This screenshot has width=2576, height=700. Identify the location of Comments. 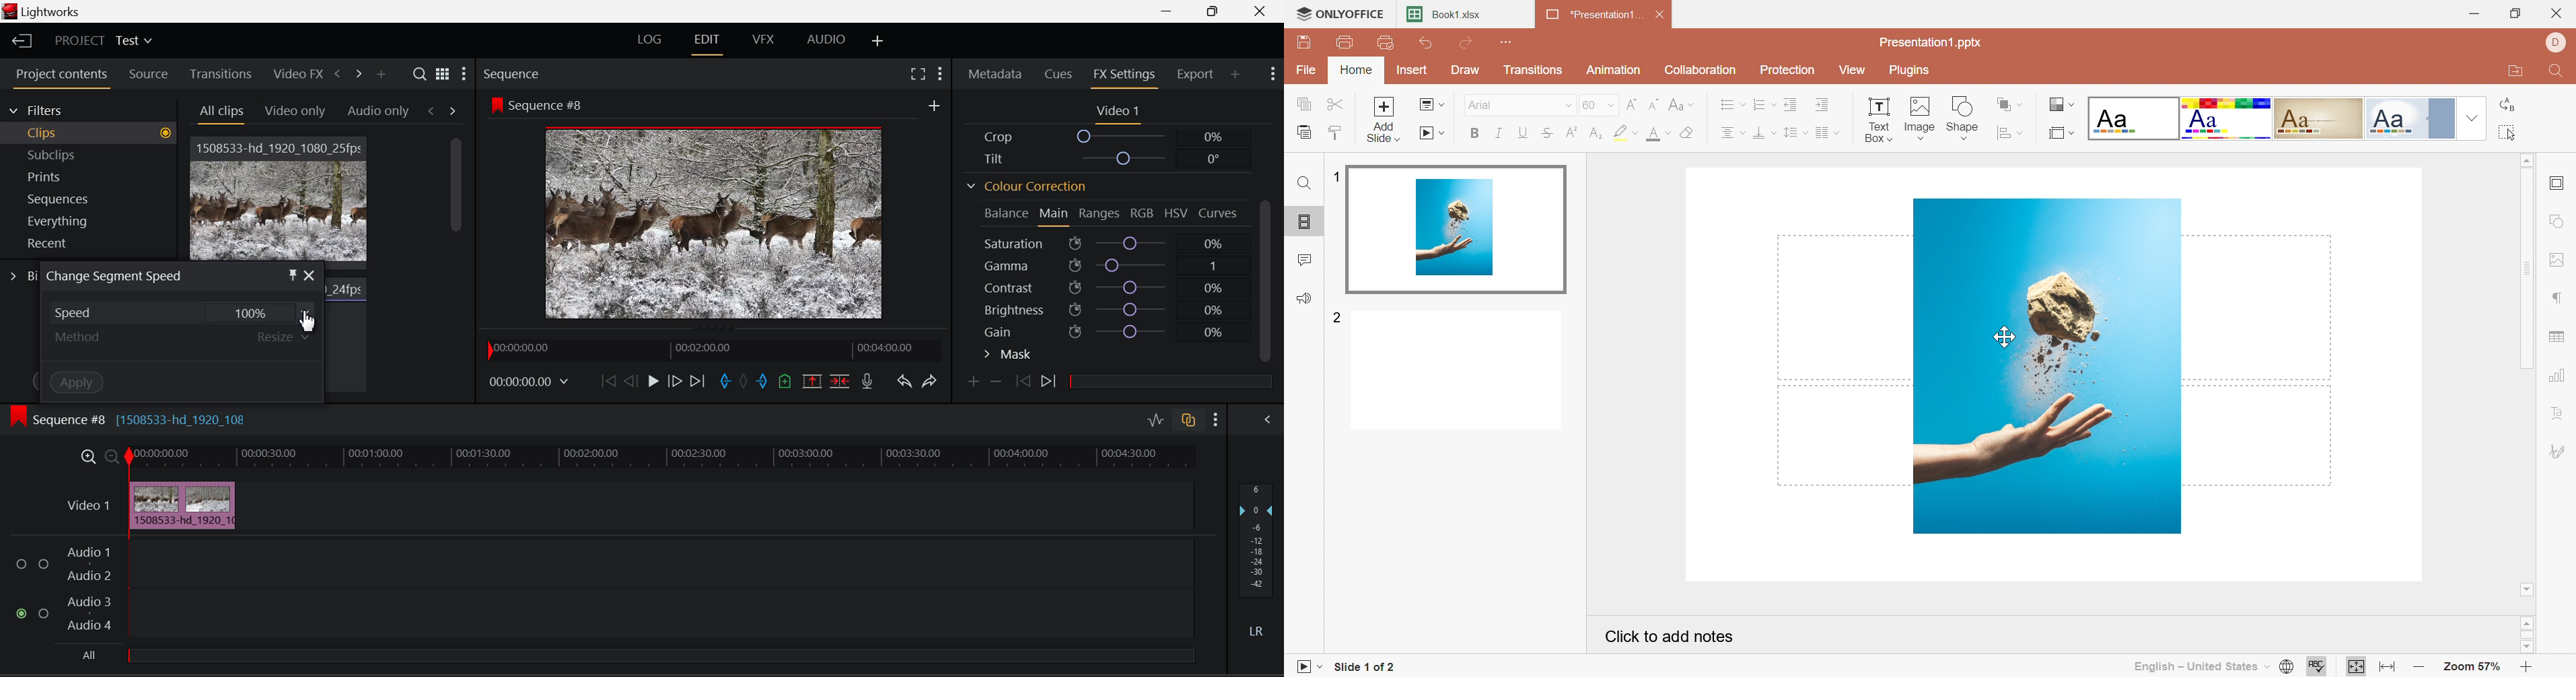
(1303, 258).